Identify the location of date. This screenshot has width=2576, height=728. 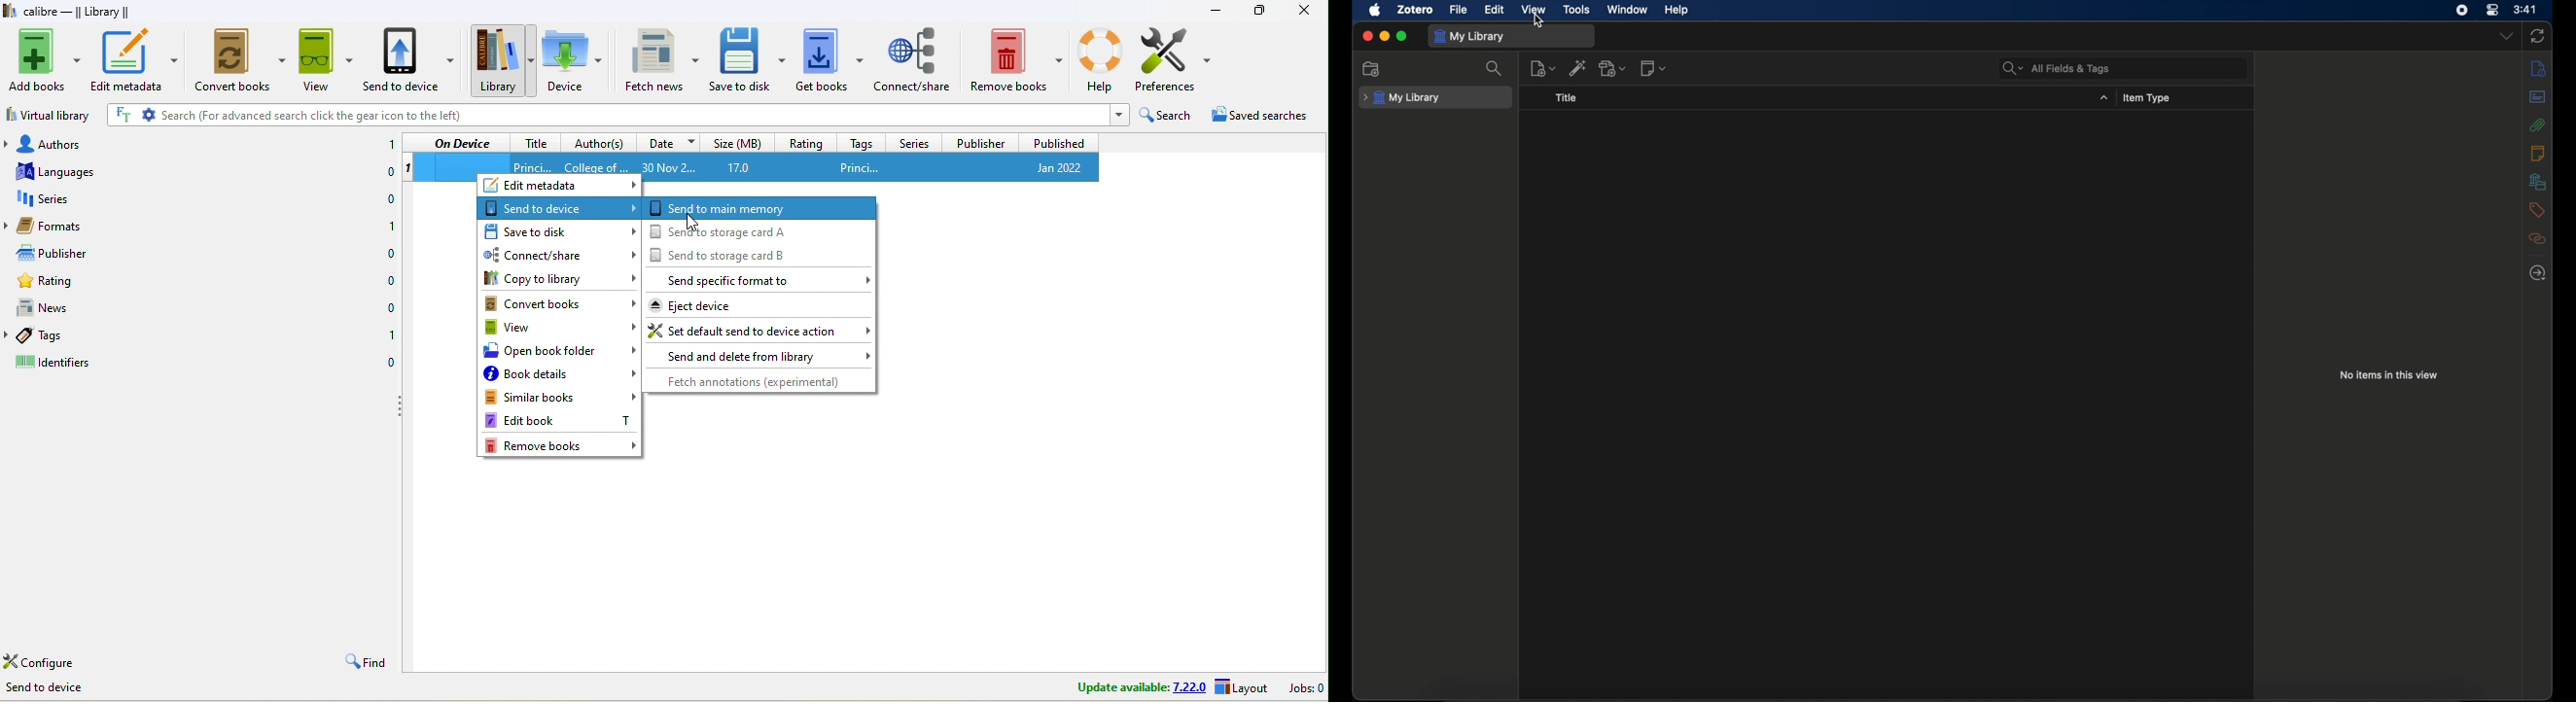
(667, 141).